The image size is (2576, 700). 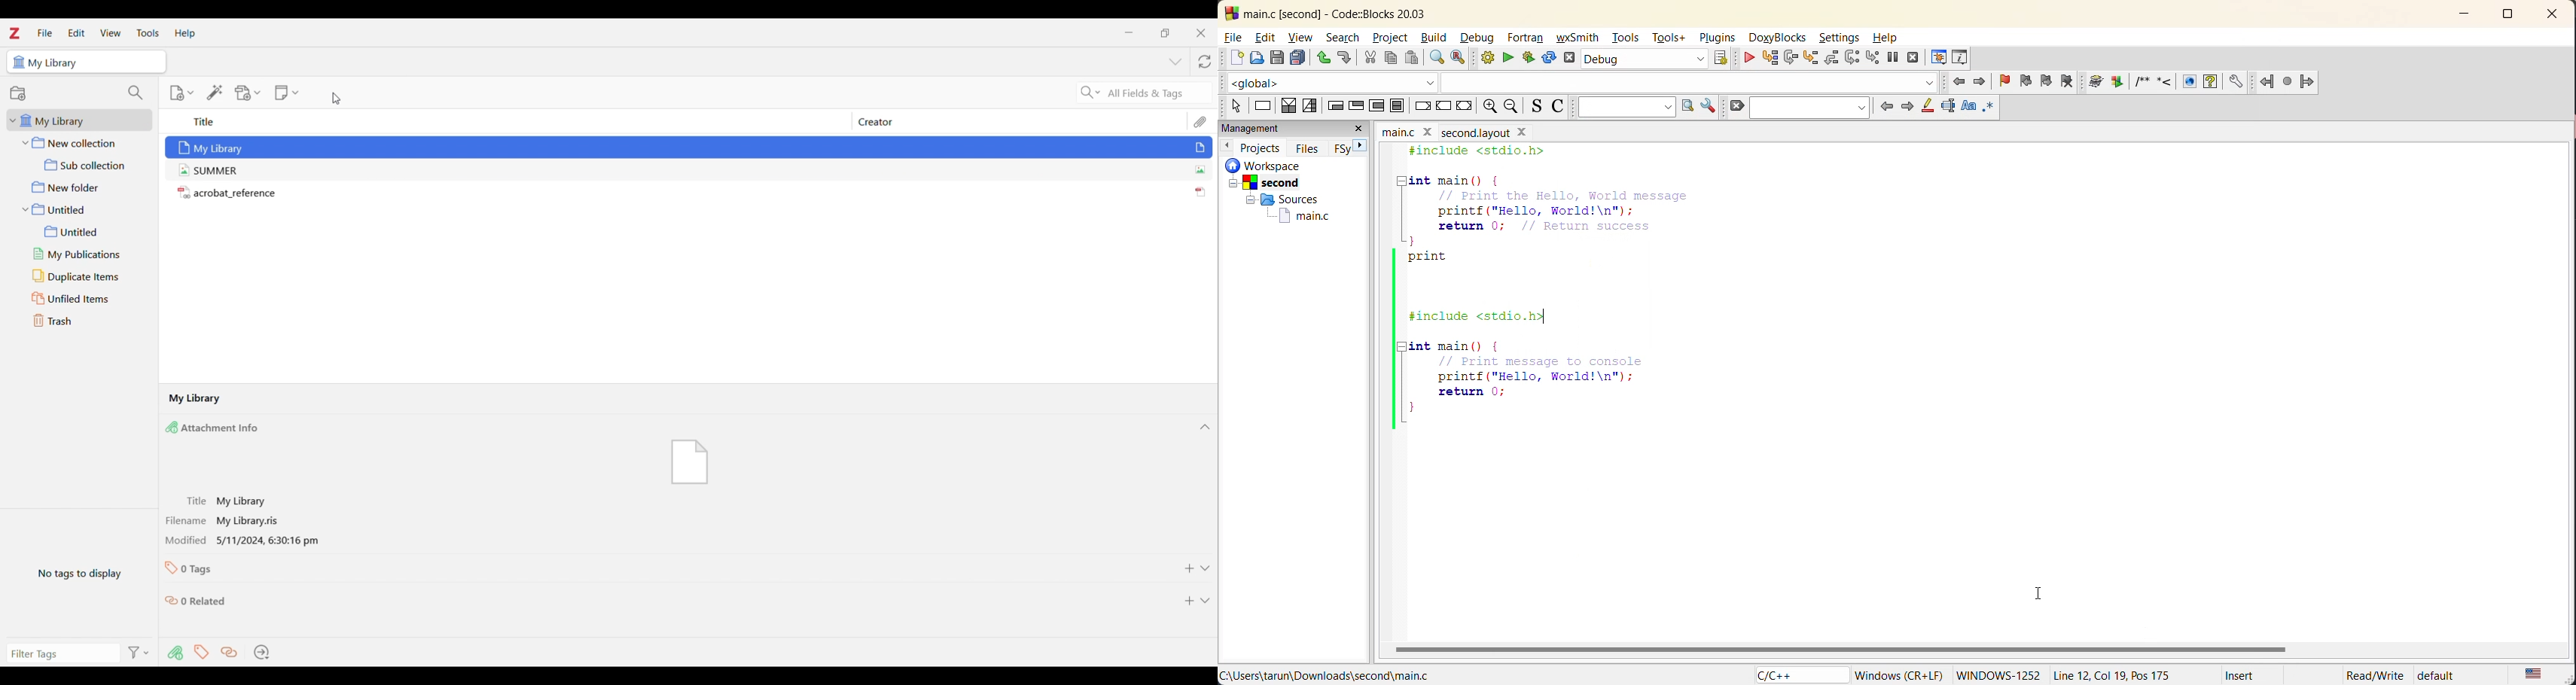 What do you see at coordinates (58, 655) in the screenshot?
I see `Type filter tags` at bounding box center [58, 655].